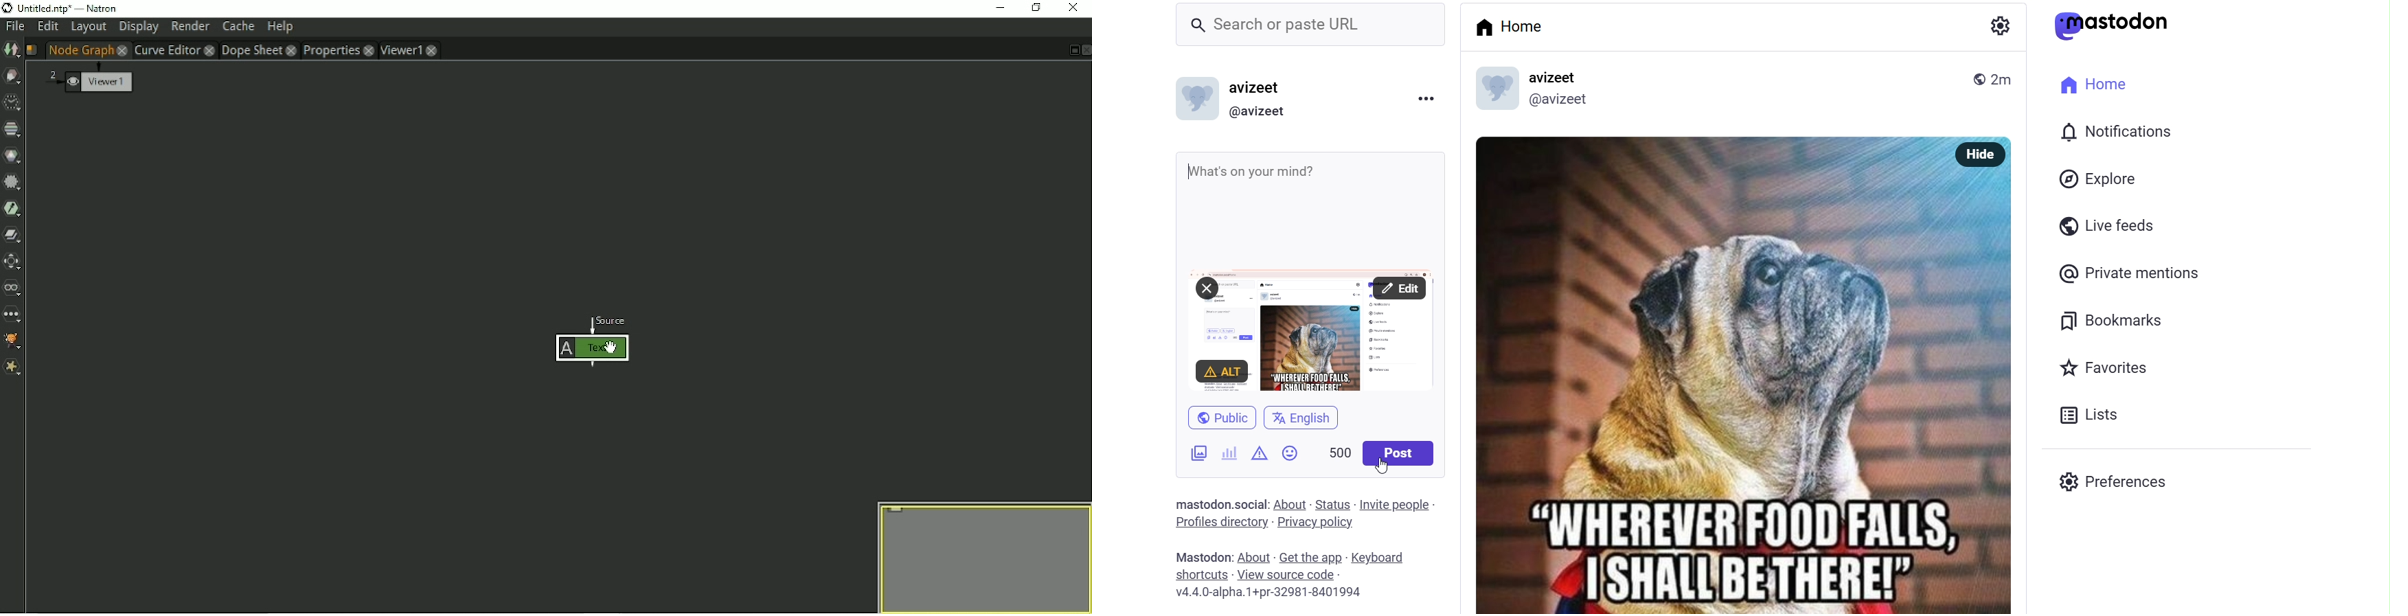  What do you see at coordinates (2111, 366) in the screenshot?
I see `favorites` at bounding box center [2111, 366].